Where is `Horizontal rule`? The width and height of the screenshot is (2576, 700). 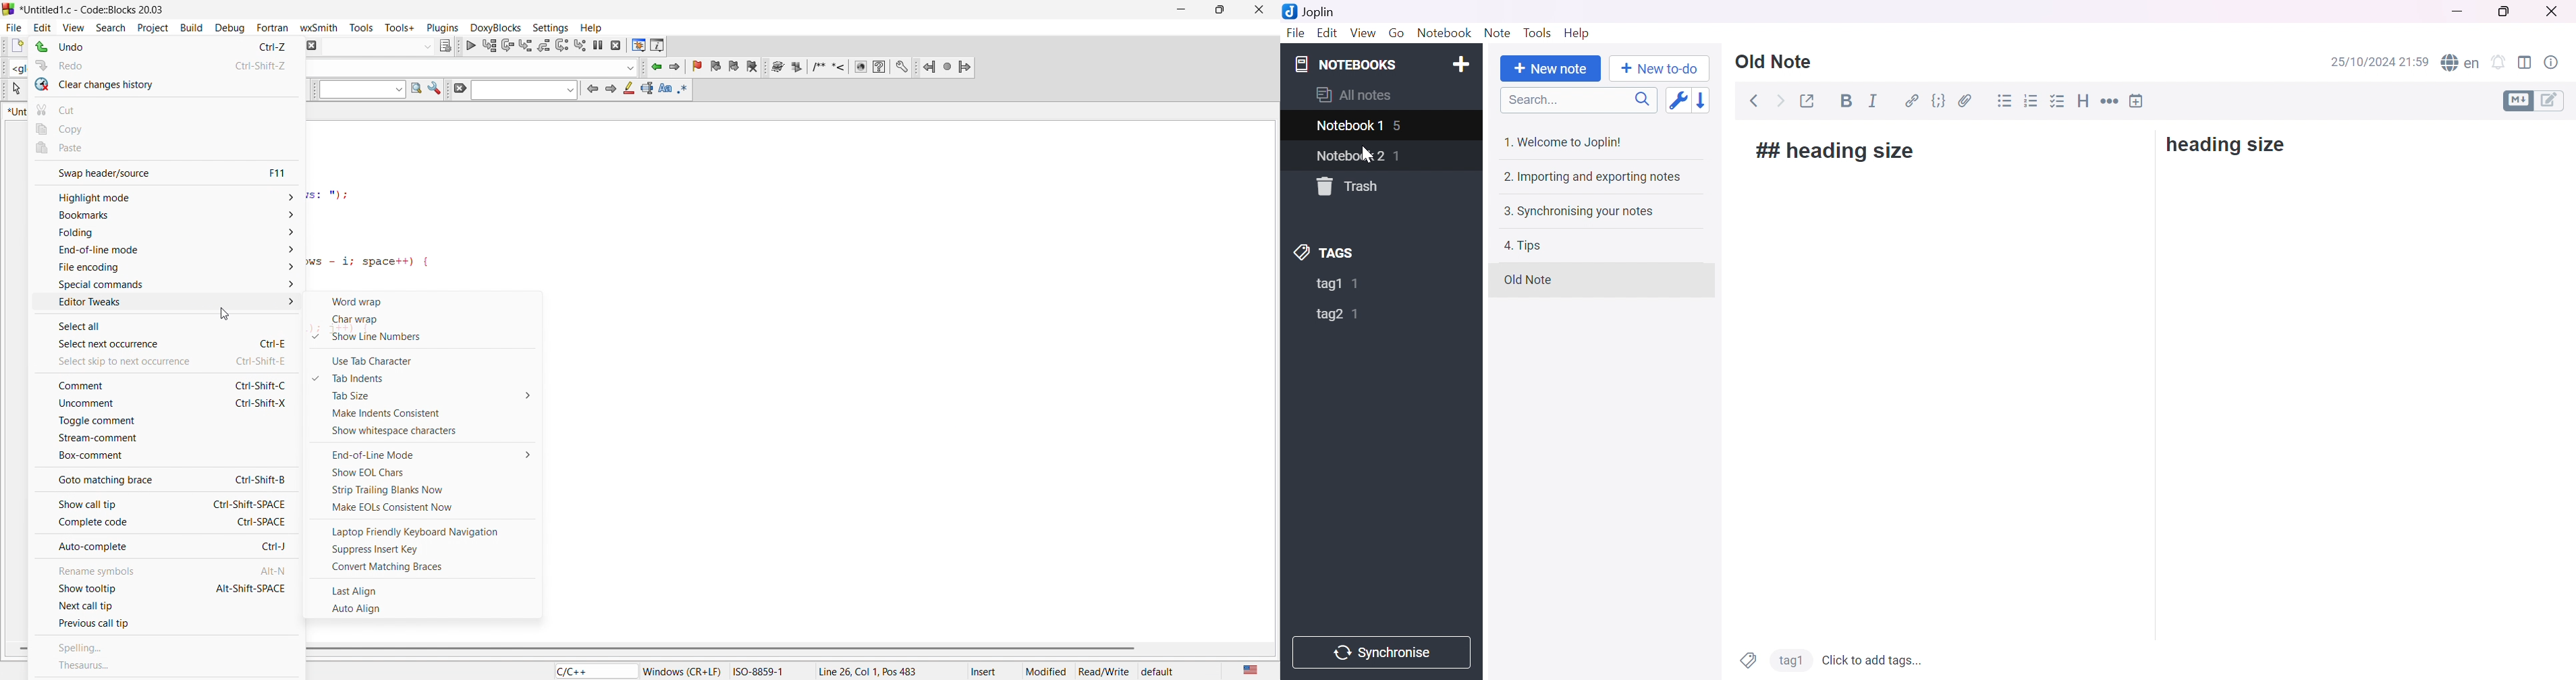 Horizontal rule is located at coordinates (2111, 103).